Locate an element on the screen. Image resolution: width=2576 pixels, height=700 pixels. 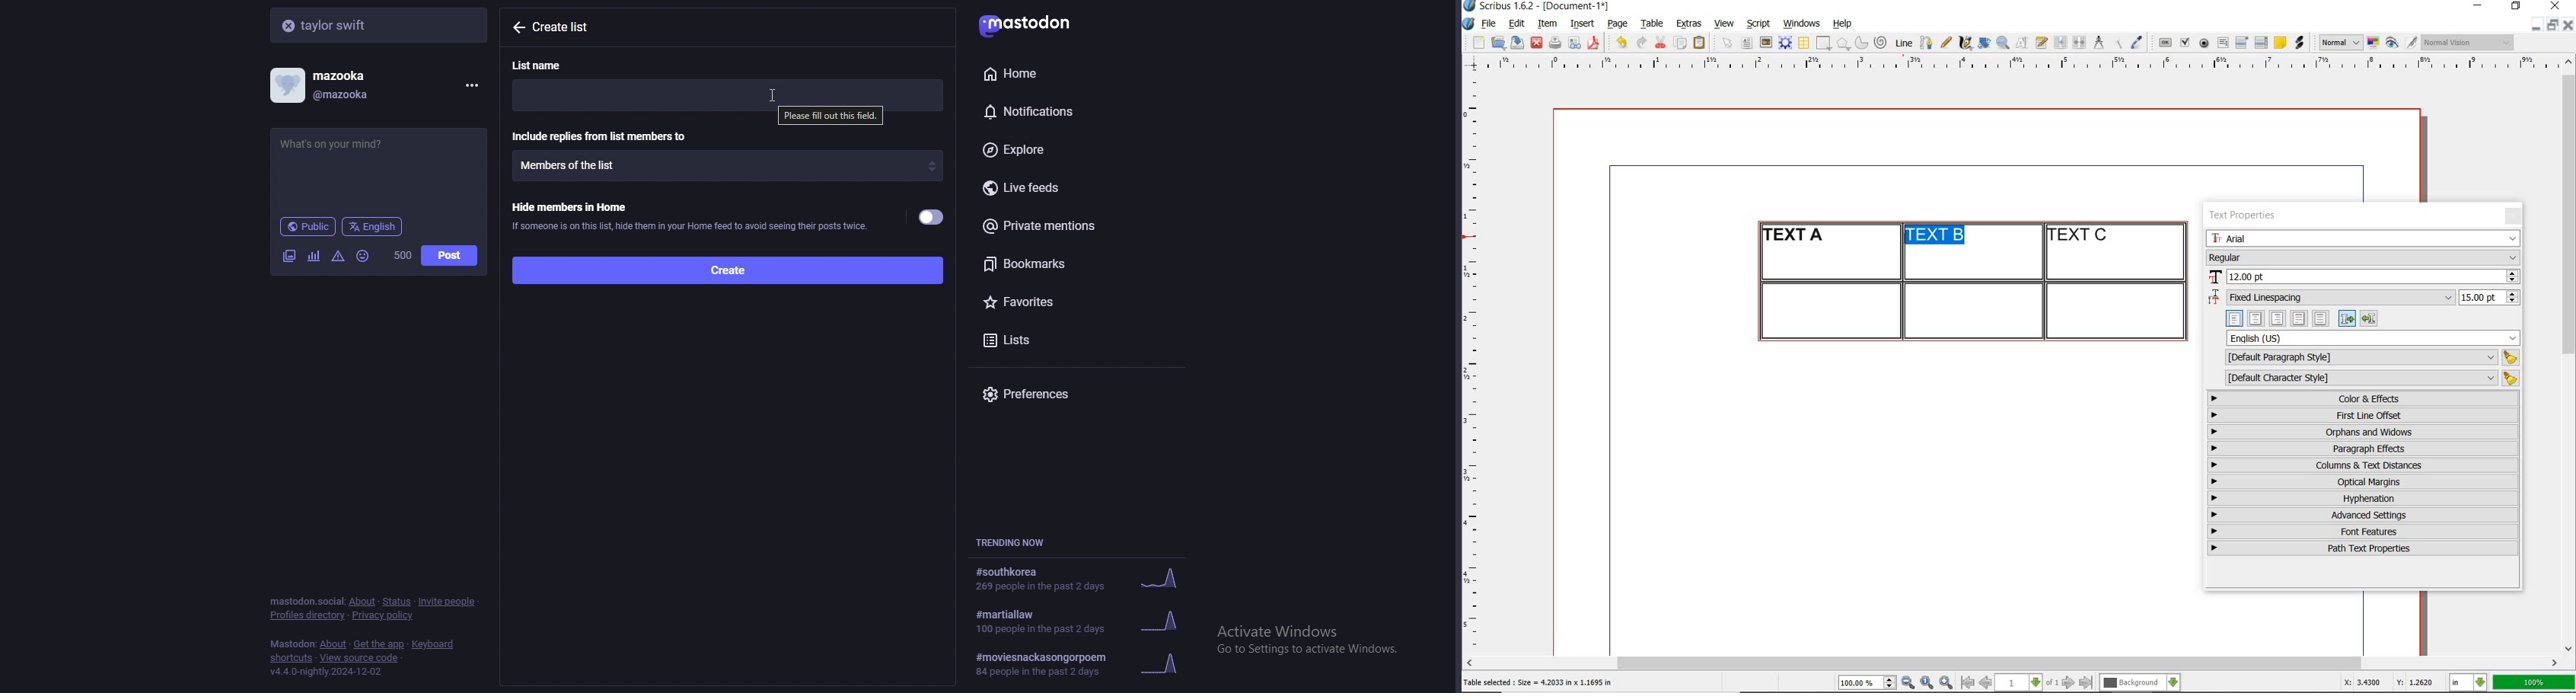
preferences is located at coordinates (1081, 394).